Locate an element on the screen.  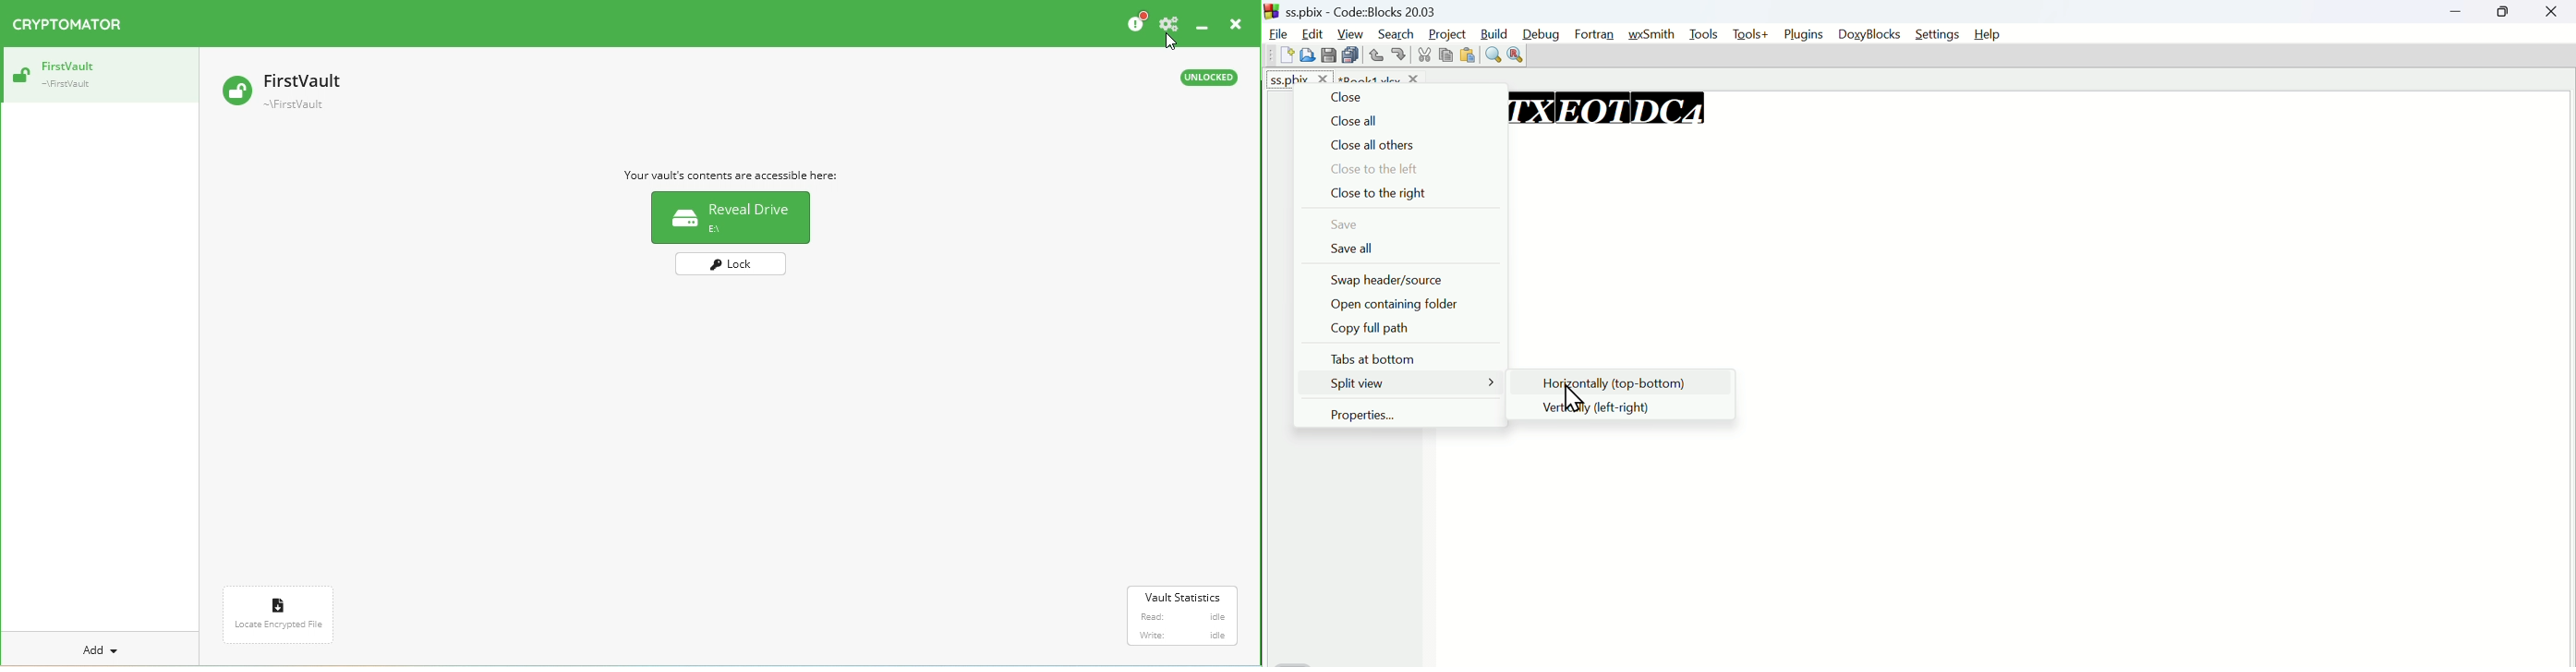
Search is located at coordinates (1396, 32).